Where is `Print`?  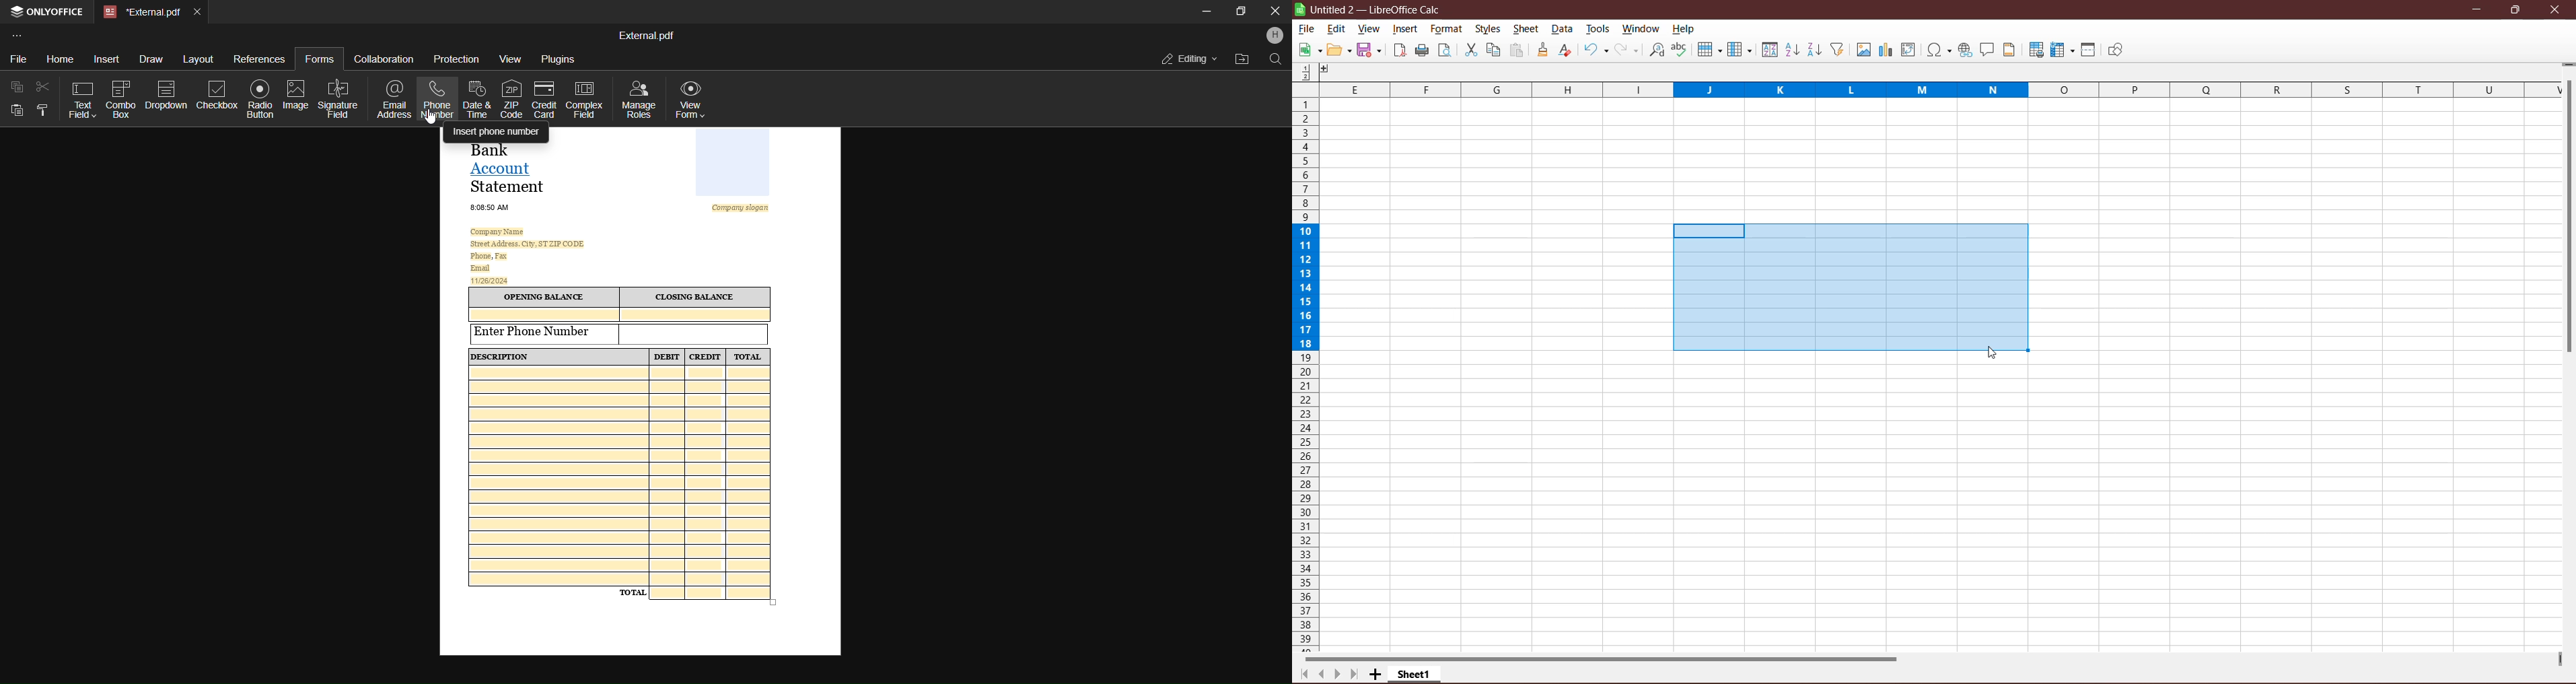
Print is located at coordinates (1422, 51).